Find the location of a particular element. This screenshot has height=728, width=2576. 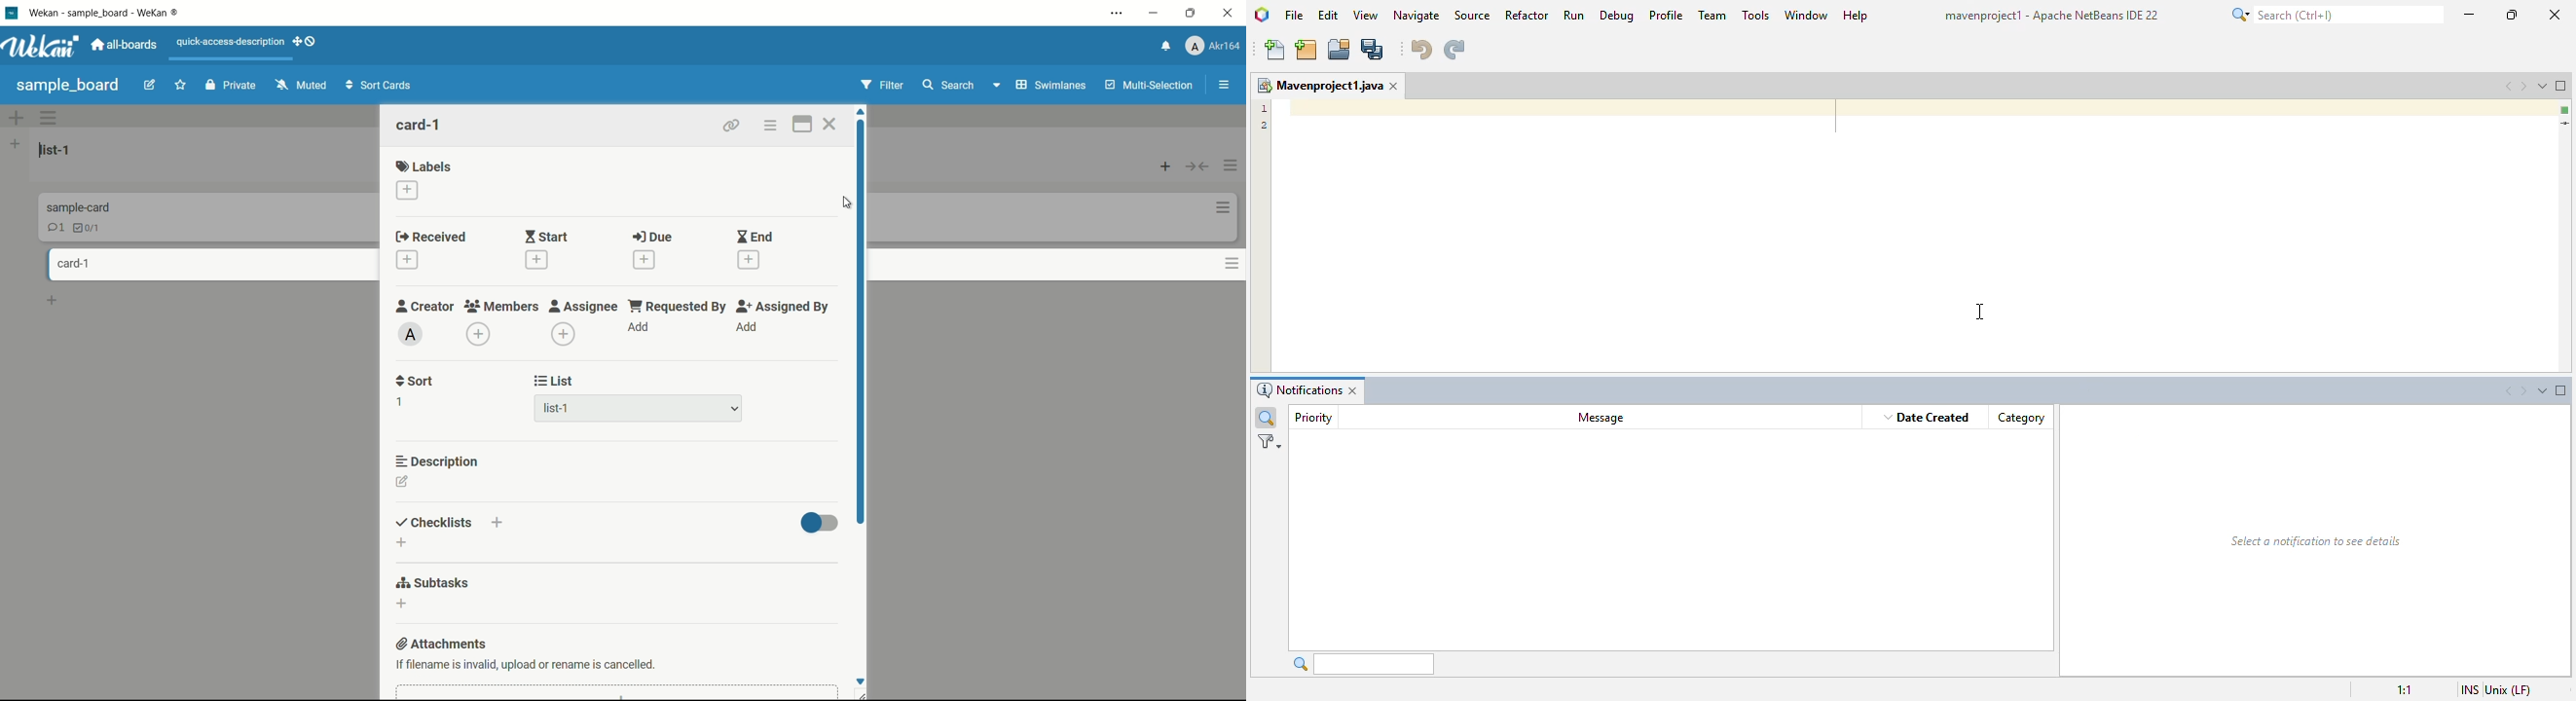

profile is located at coordinates (1668, 15).